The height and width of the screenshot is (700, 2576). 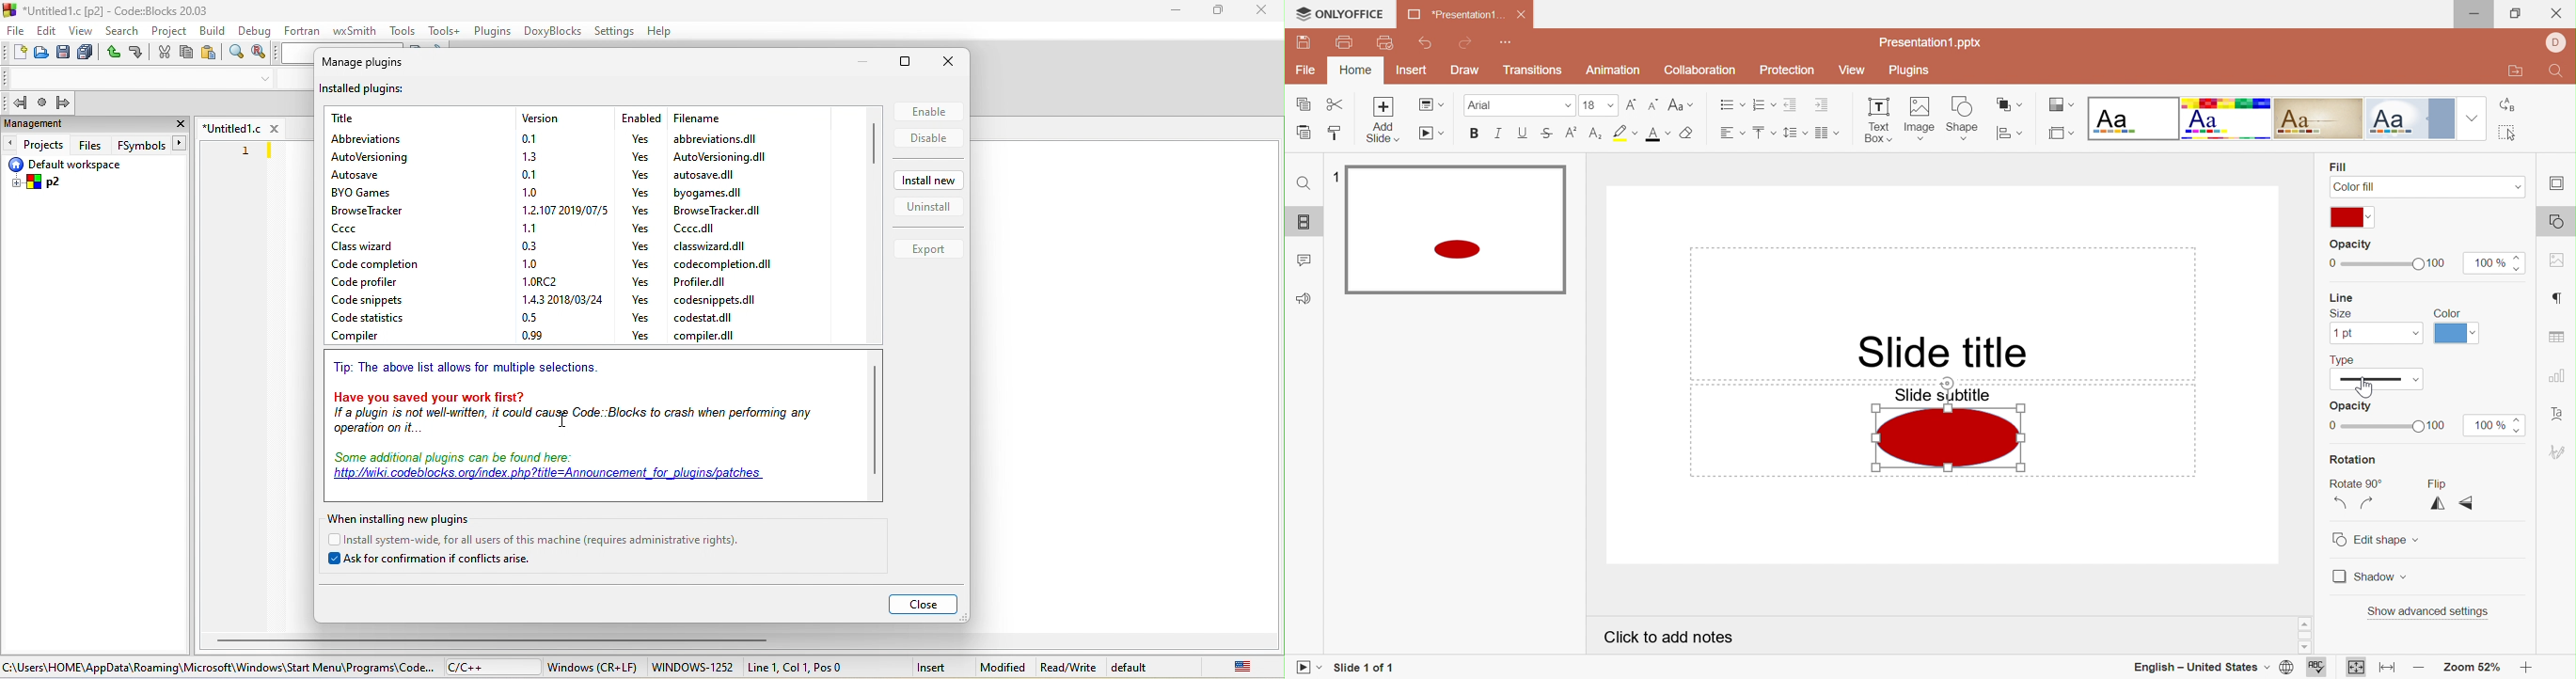 I want to click on Classic, so click(x=2319, y=119).